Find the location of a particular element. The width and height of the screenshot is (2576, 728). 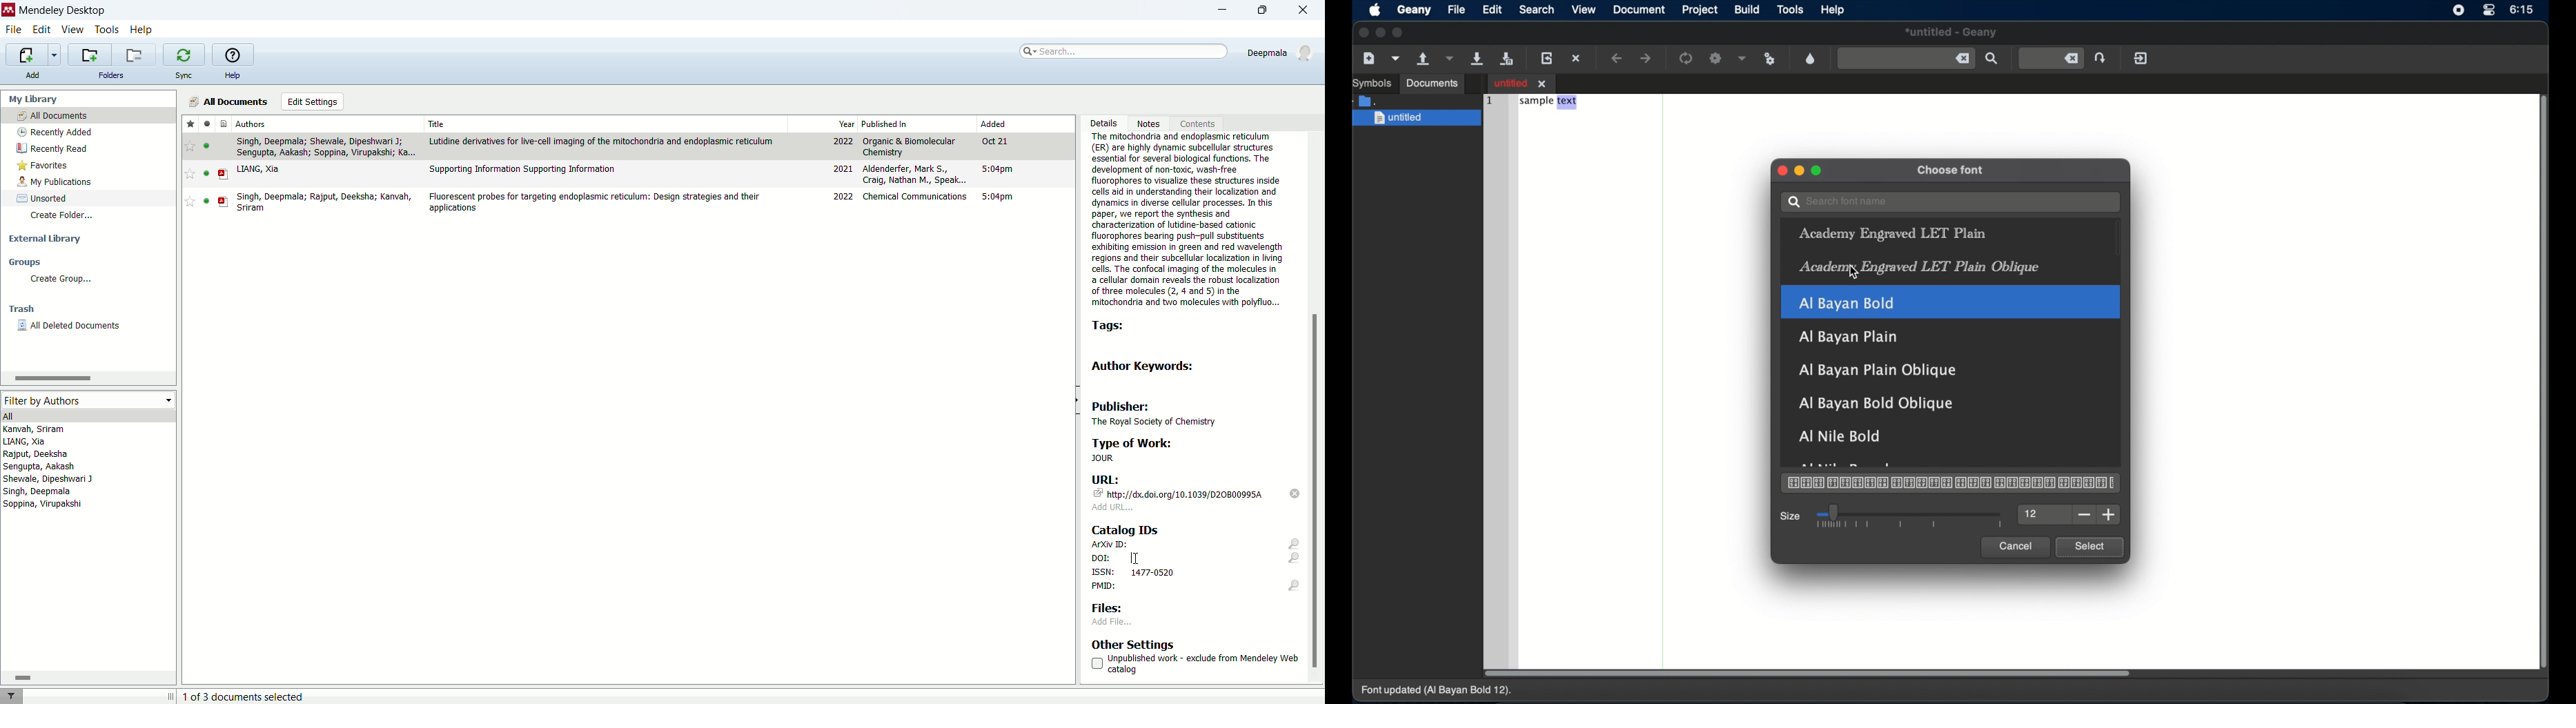

other settings is located at coordinates (1134, 644).